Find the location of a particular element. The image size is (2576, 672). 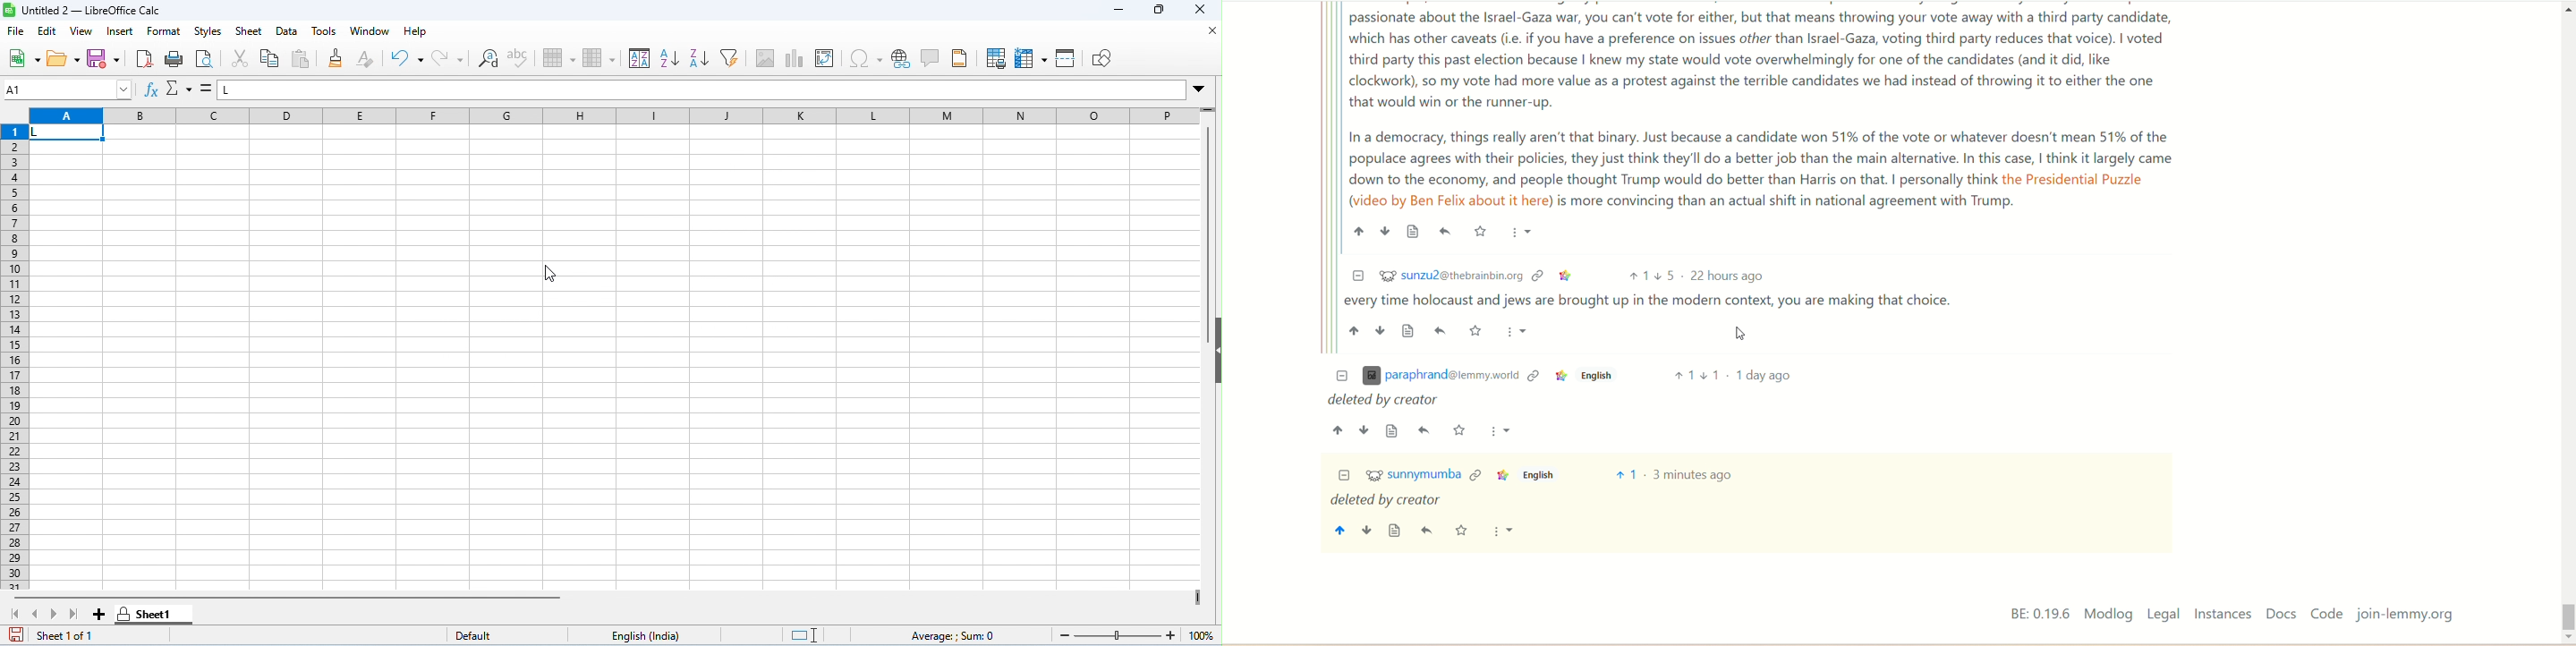

find and replace is located at coordinates (489, 57).